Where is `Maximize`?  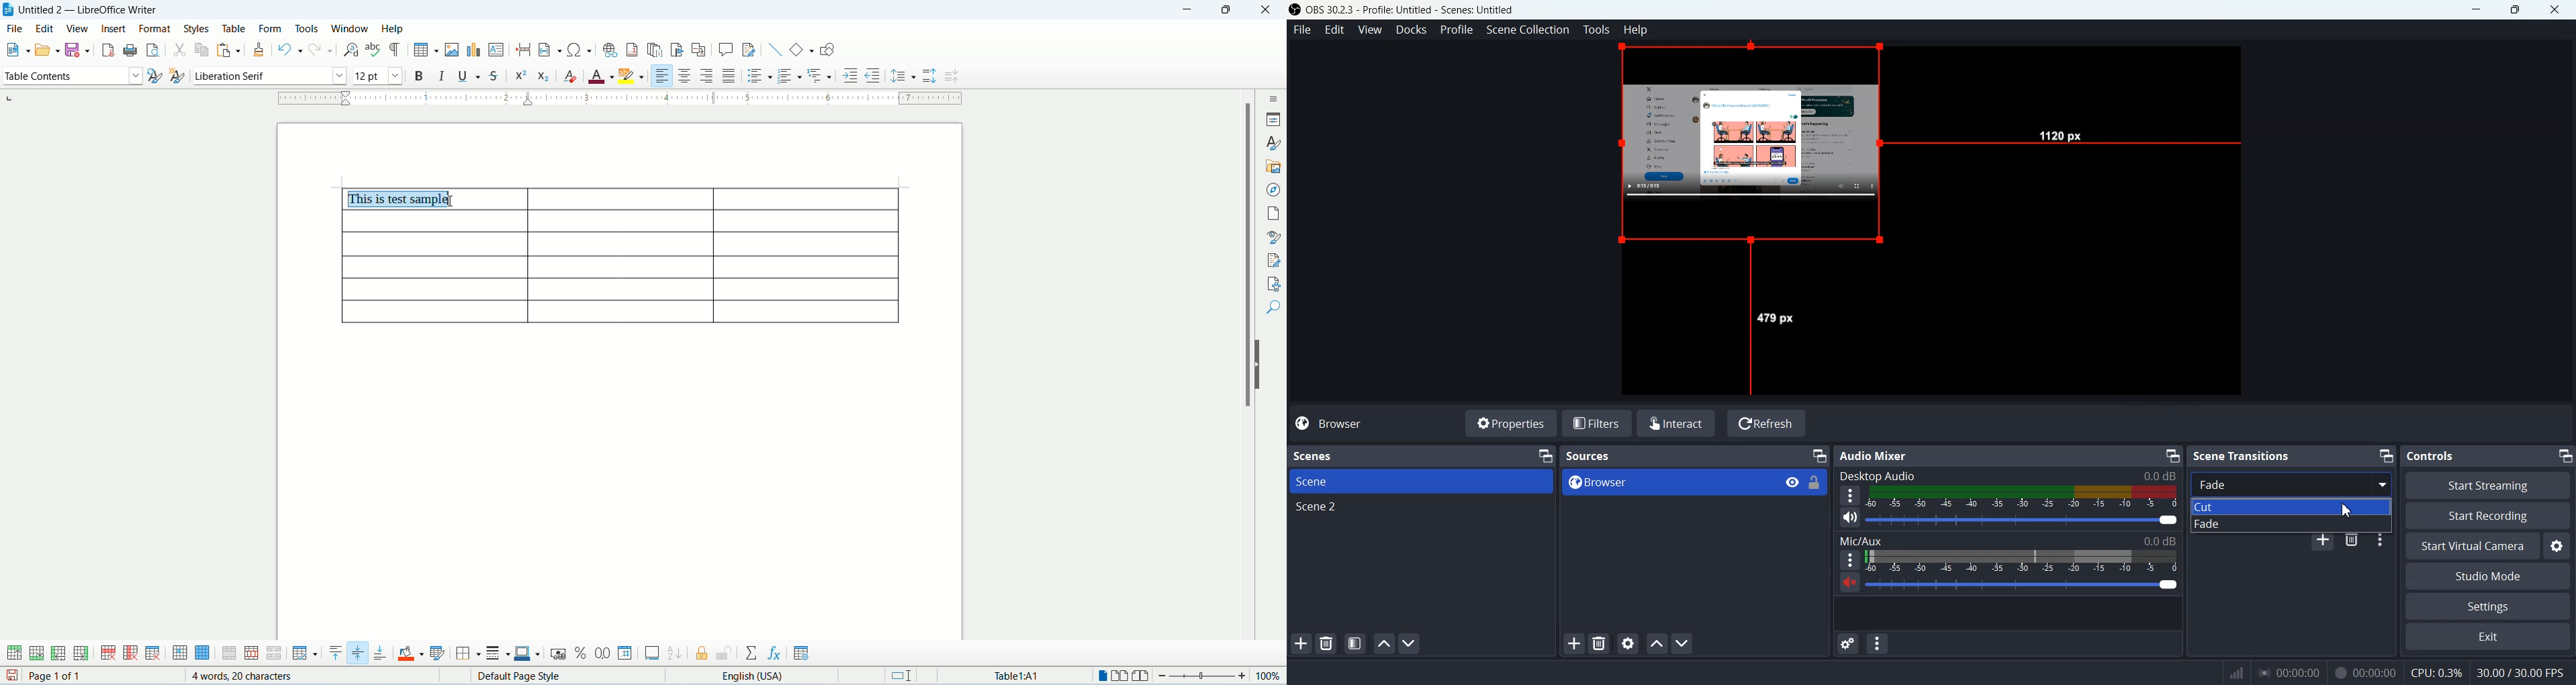
Maximize is located at coordinates (2515, 9).